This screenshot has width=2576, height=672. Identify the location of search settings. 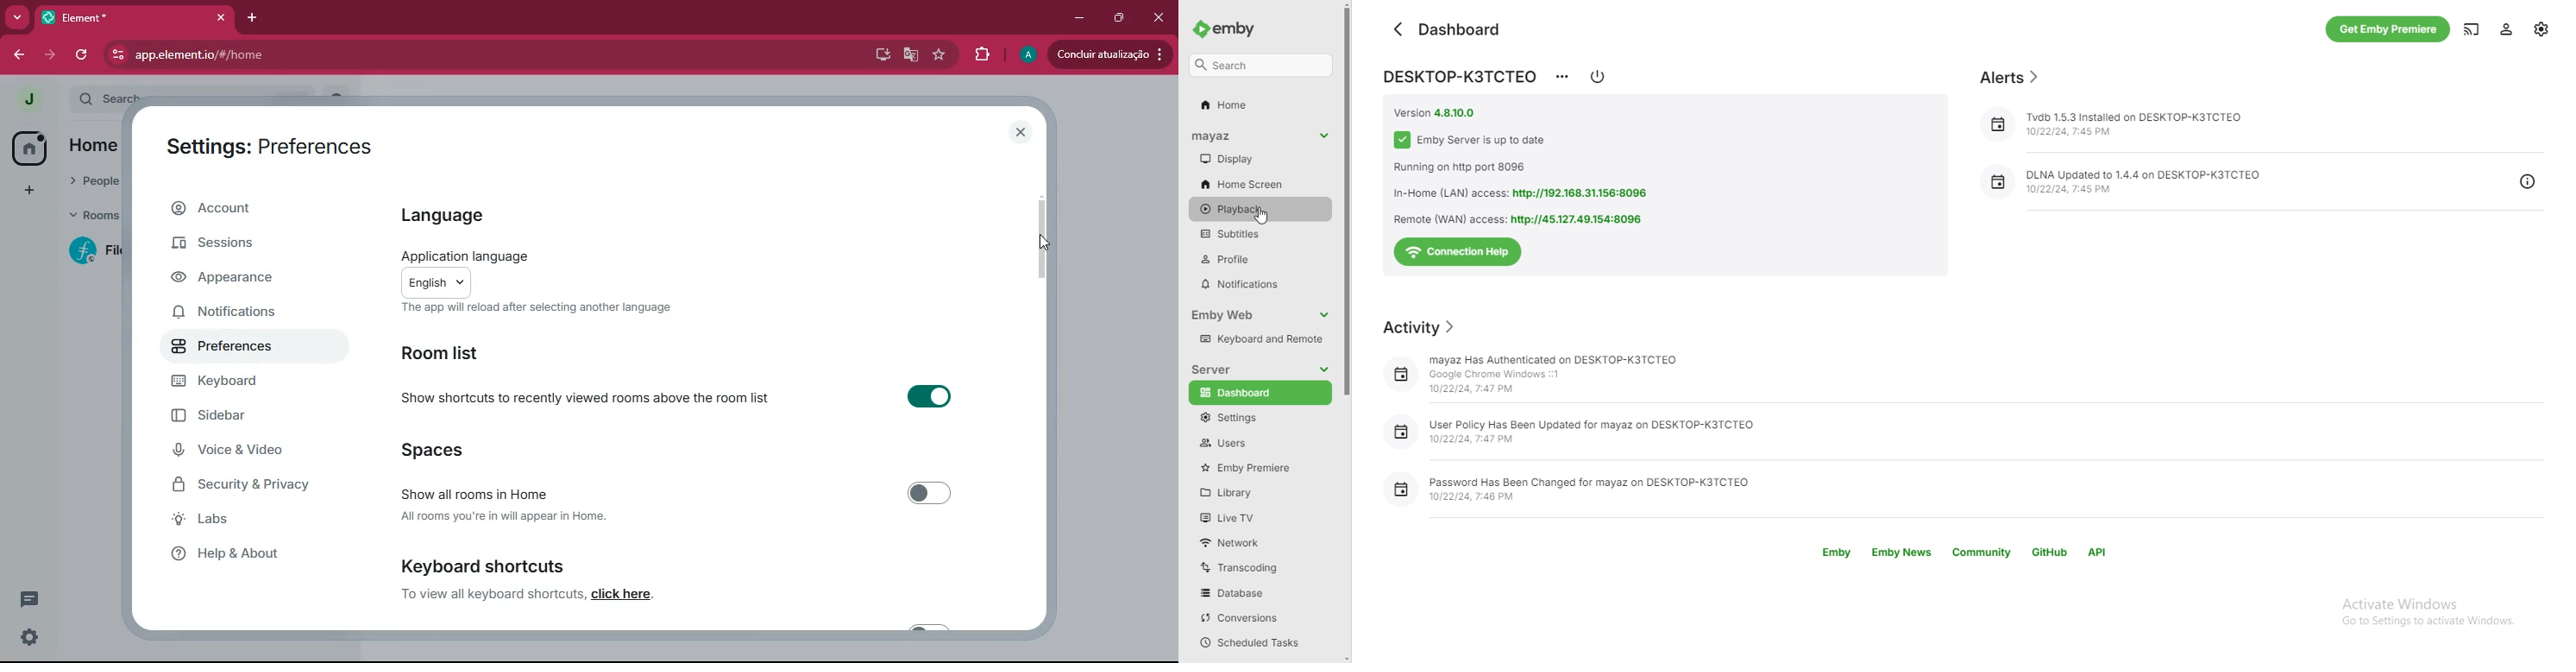
(1261, 66).